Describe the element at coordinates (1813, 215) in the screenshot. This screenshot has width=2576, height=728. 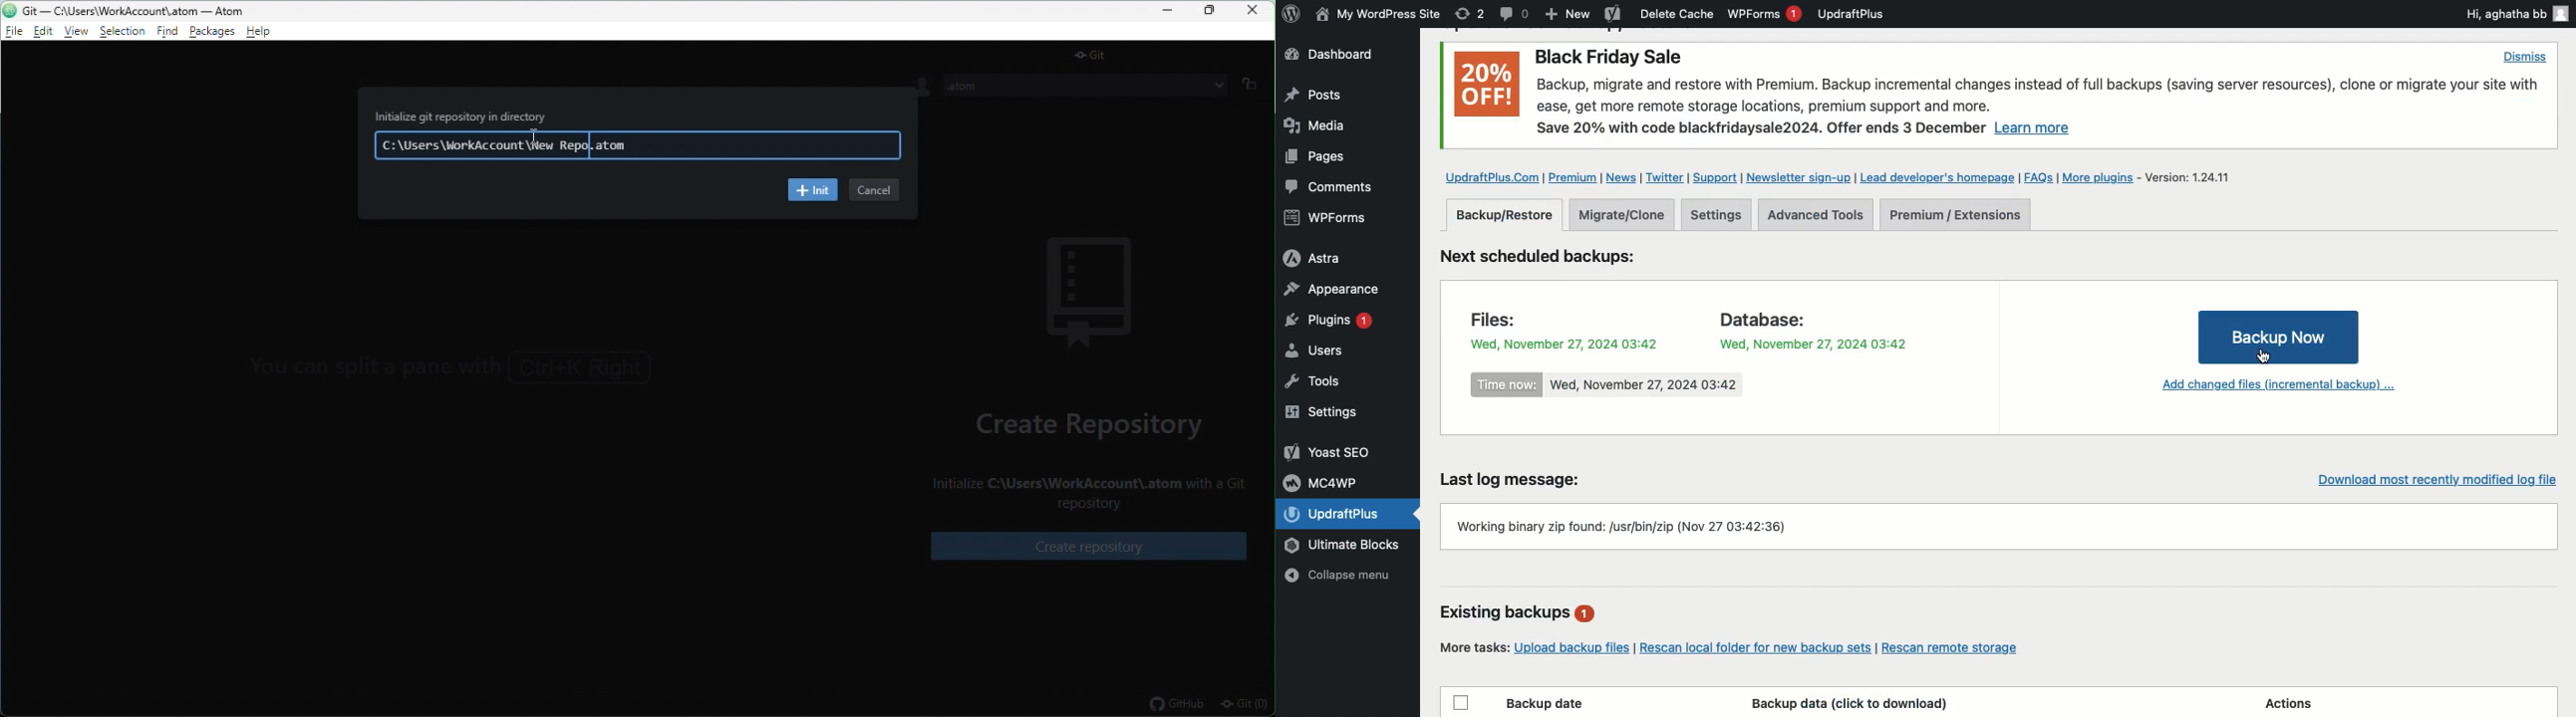
I see `Advanced tools` at that location.